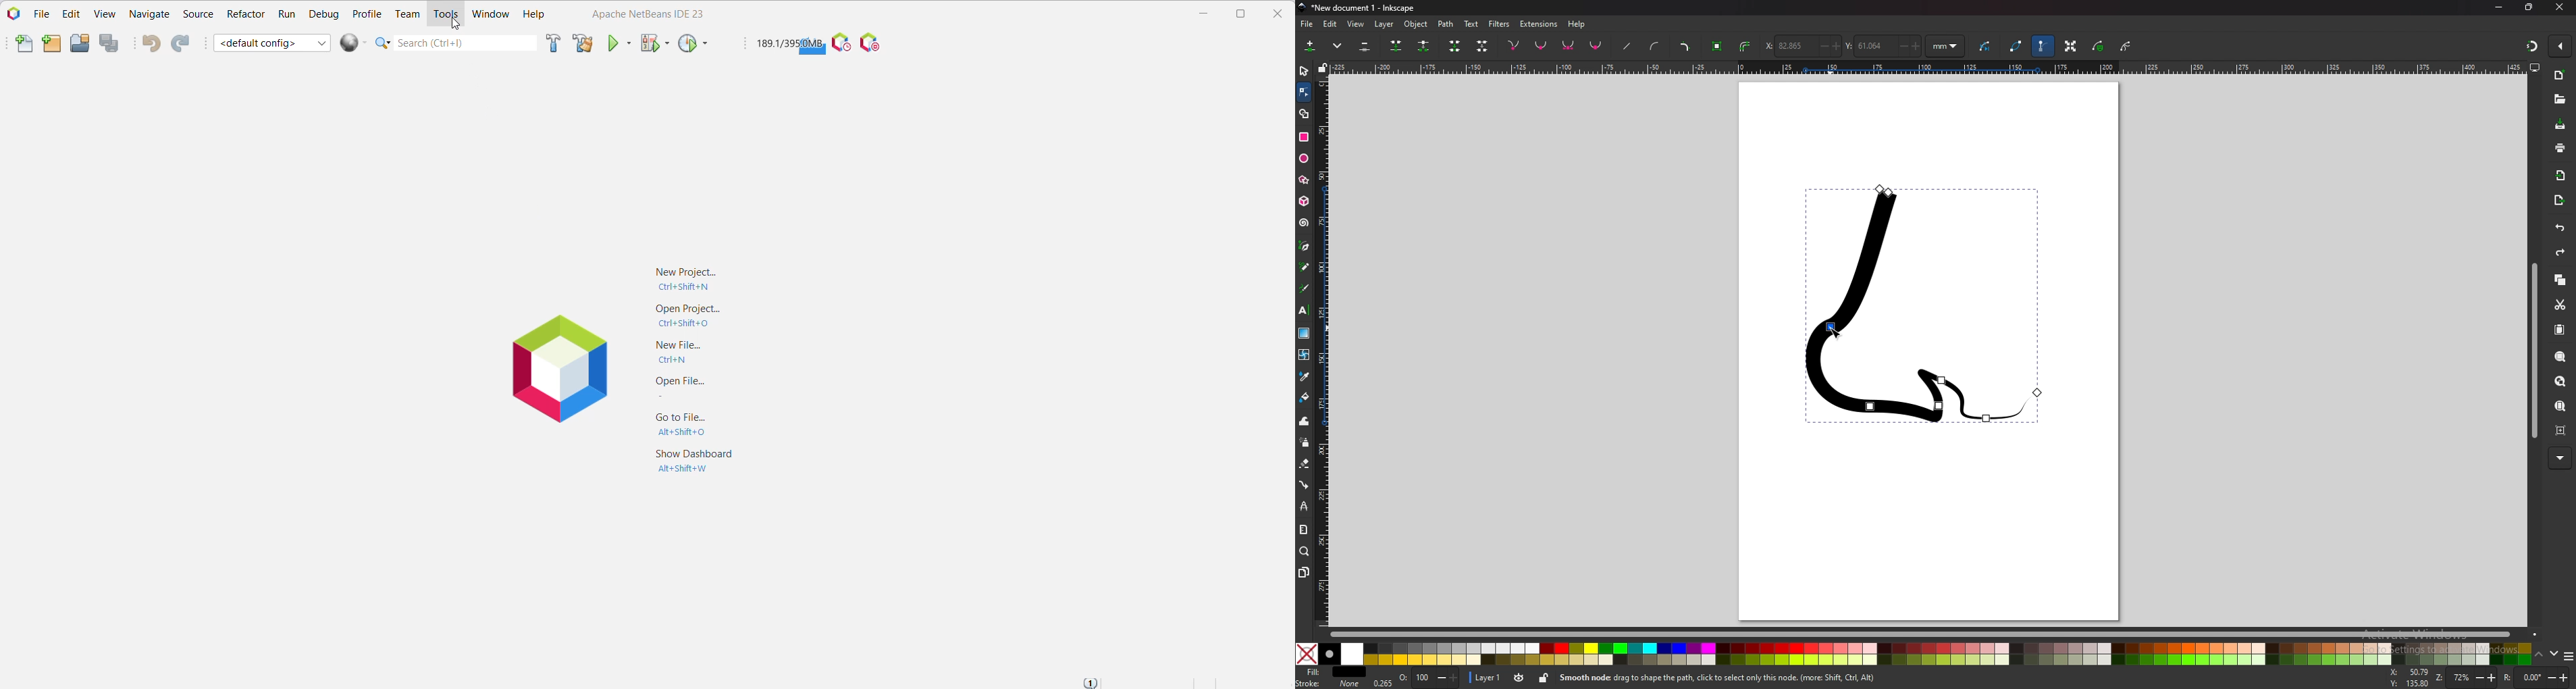 This screenshot has width=2576, height=700. Describe the element at coordinates (1486, 676) in the screenshot. I see `layer` at that location.